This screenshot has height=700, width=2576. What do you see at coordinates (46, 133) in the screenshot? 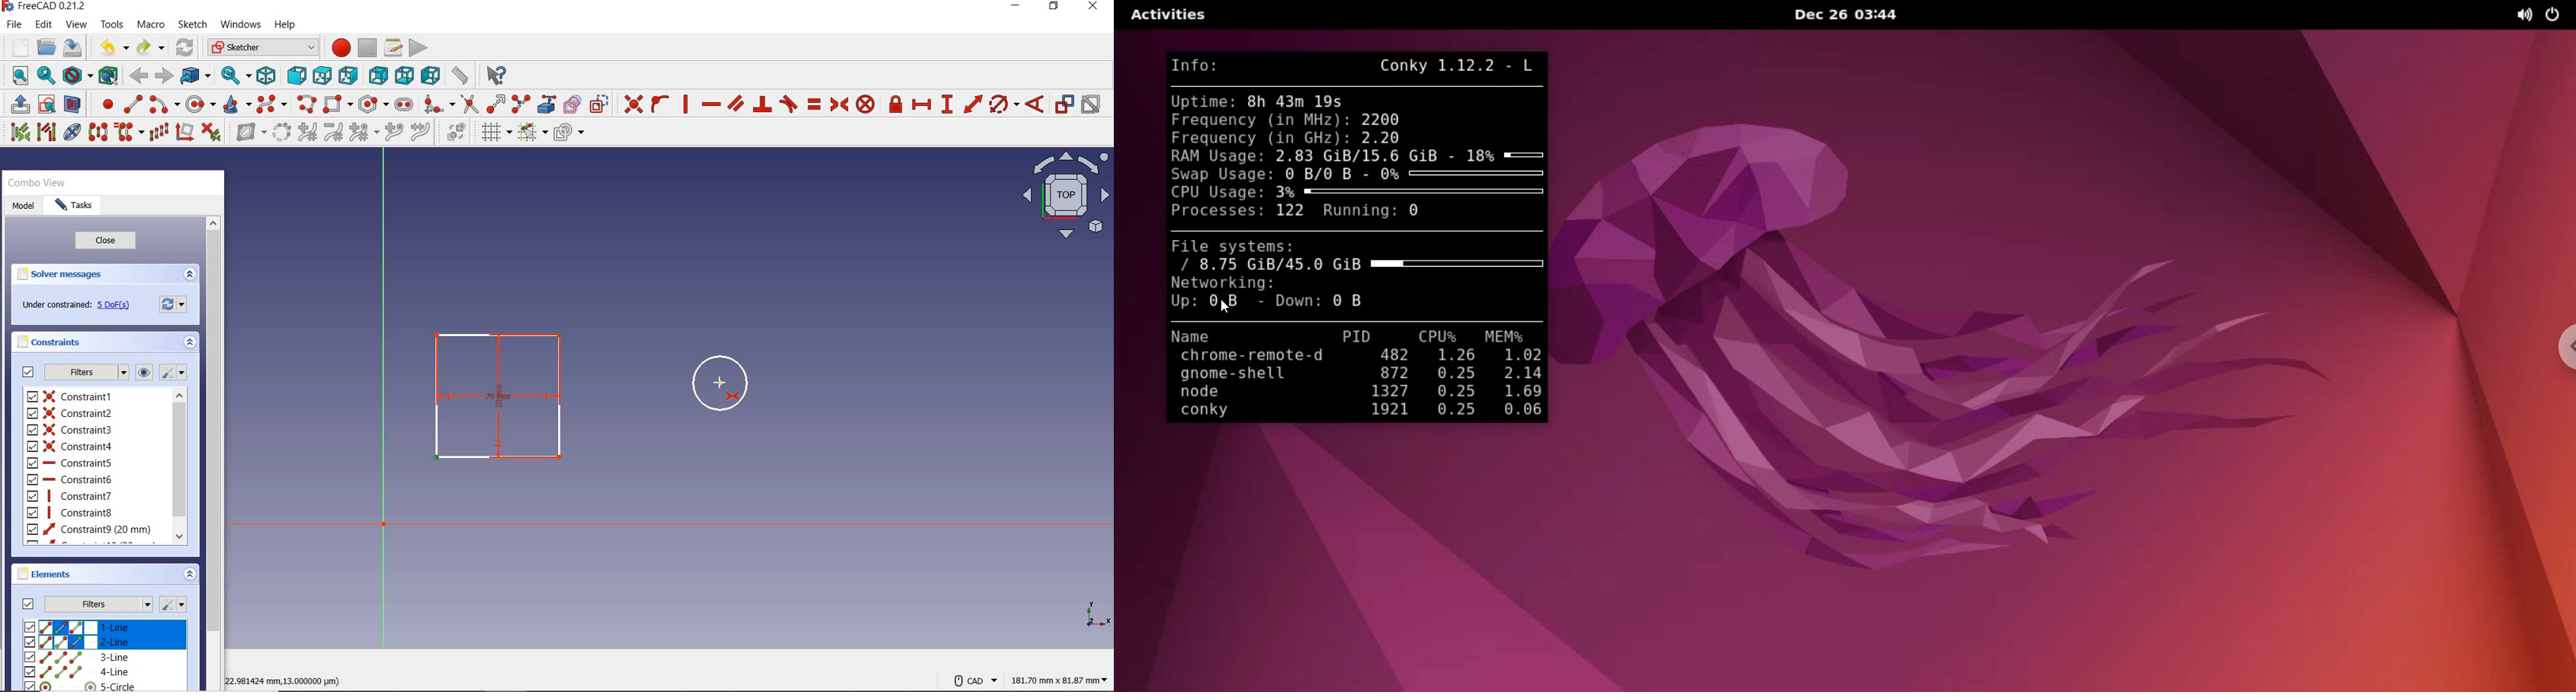
I see `select associated geometry` at bounding box center [46, 133].